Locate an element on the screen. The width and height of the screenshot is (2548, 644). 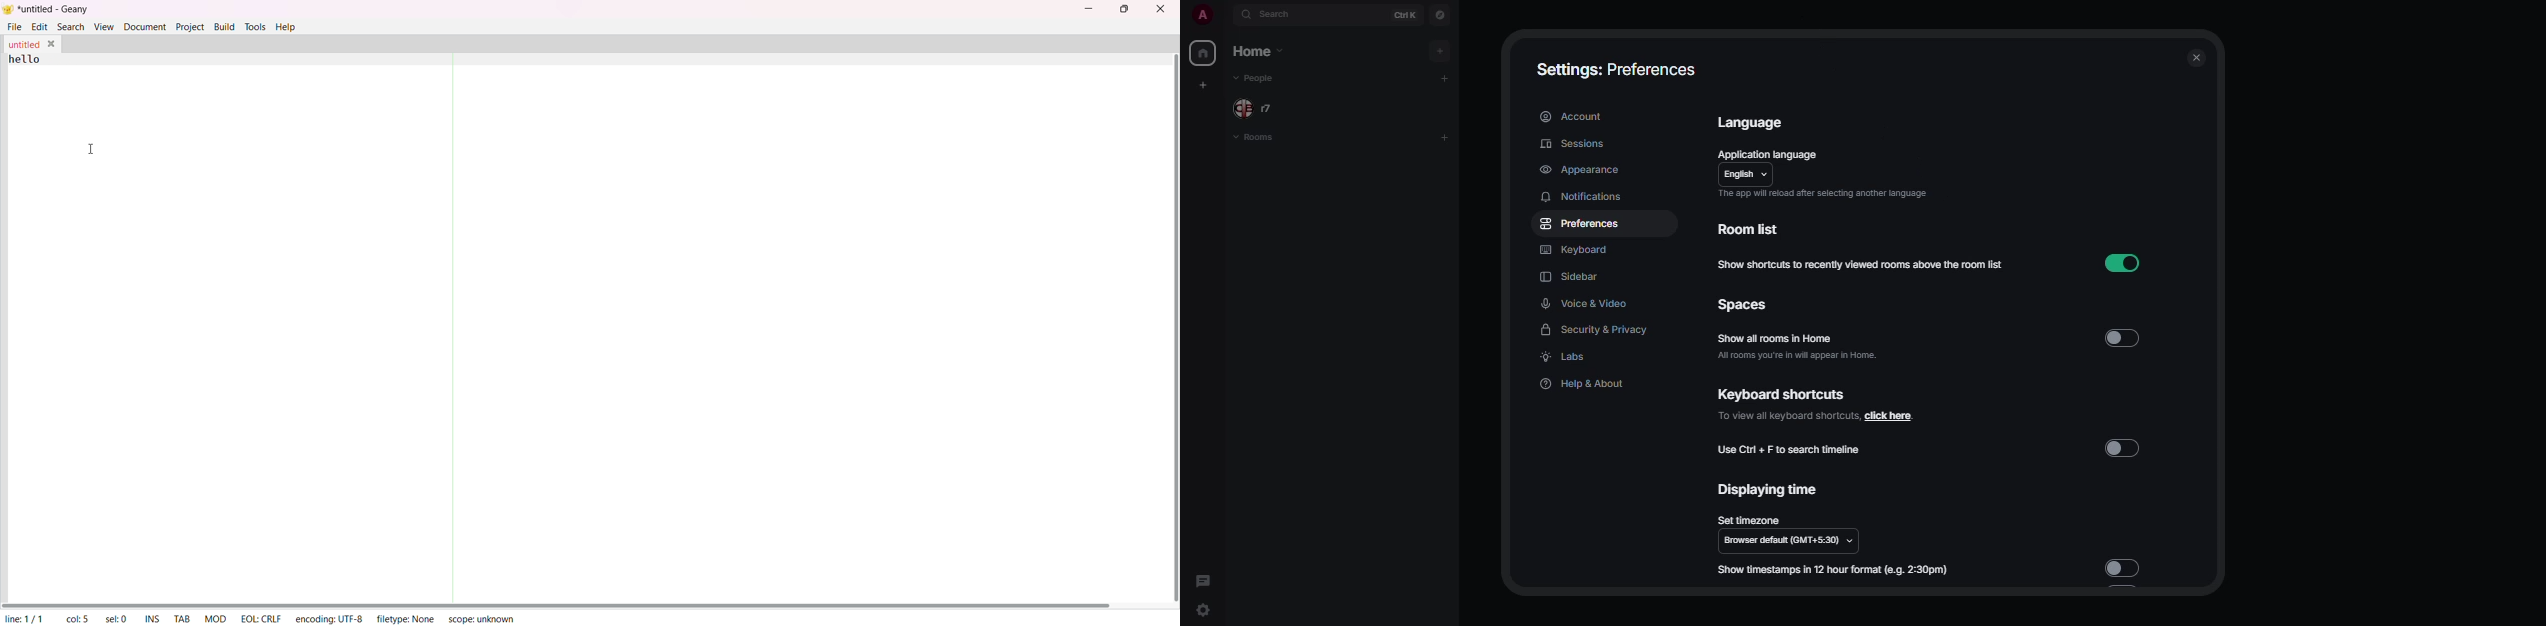
enabled is located at coordinates (2125, 264).